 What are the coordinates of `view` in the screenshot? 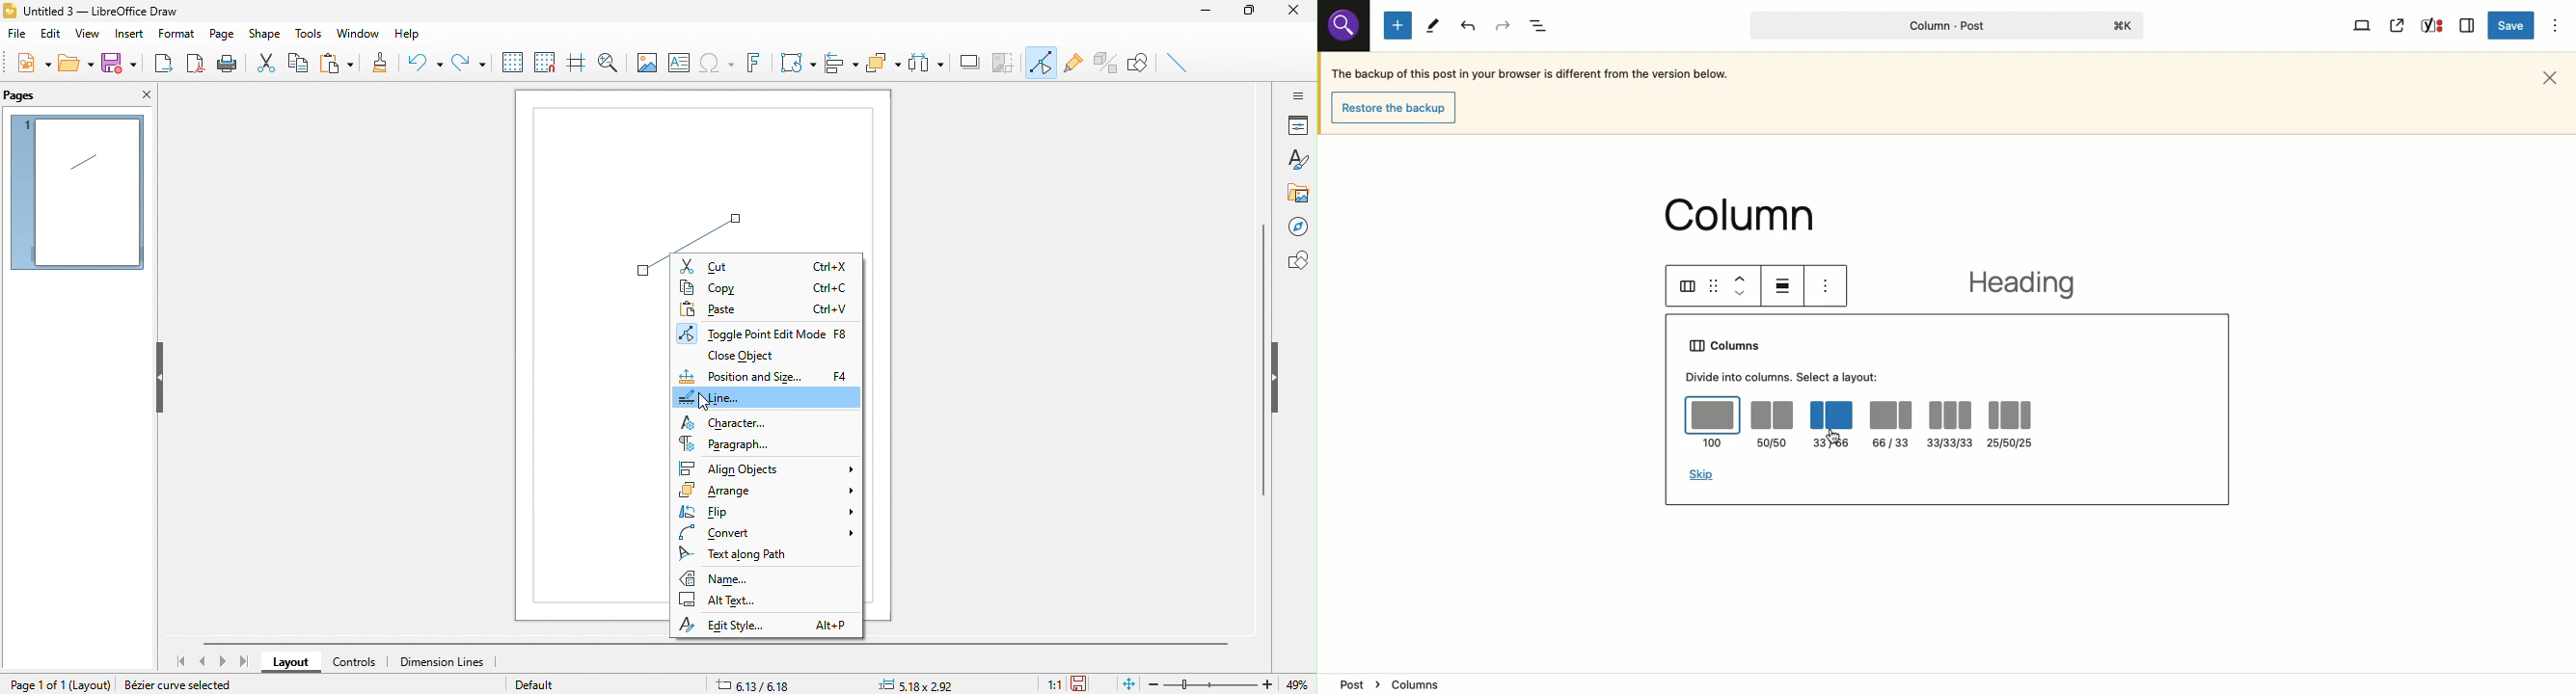 It's located at (85, 37).